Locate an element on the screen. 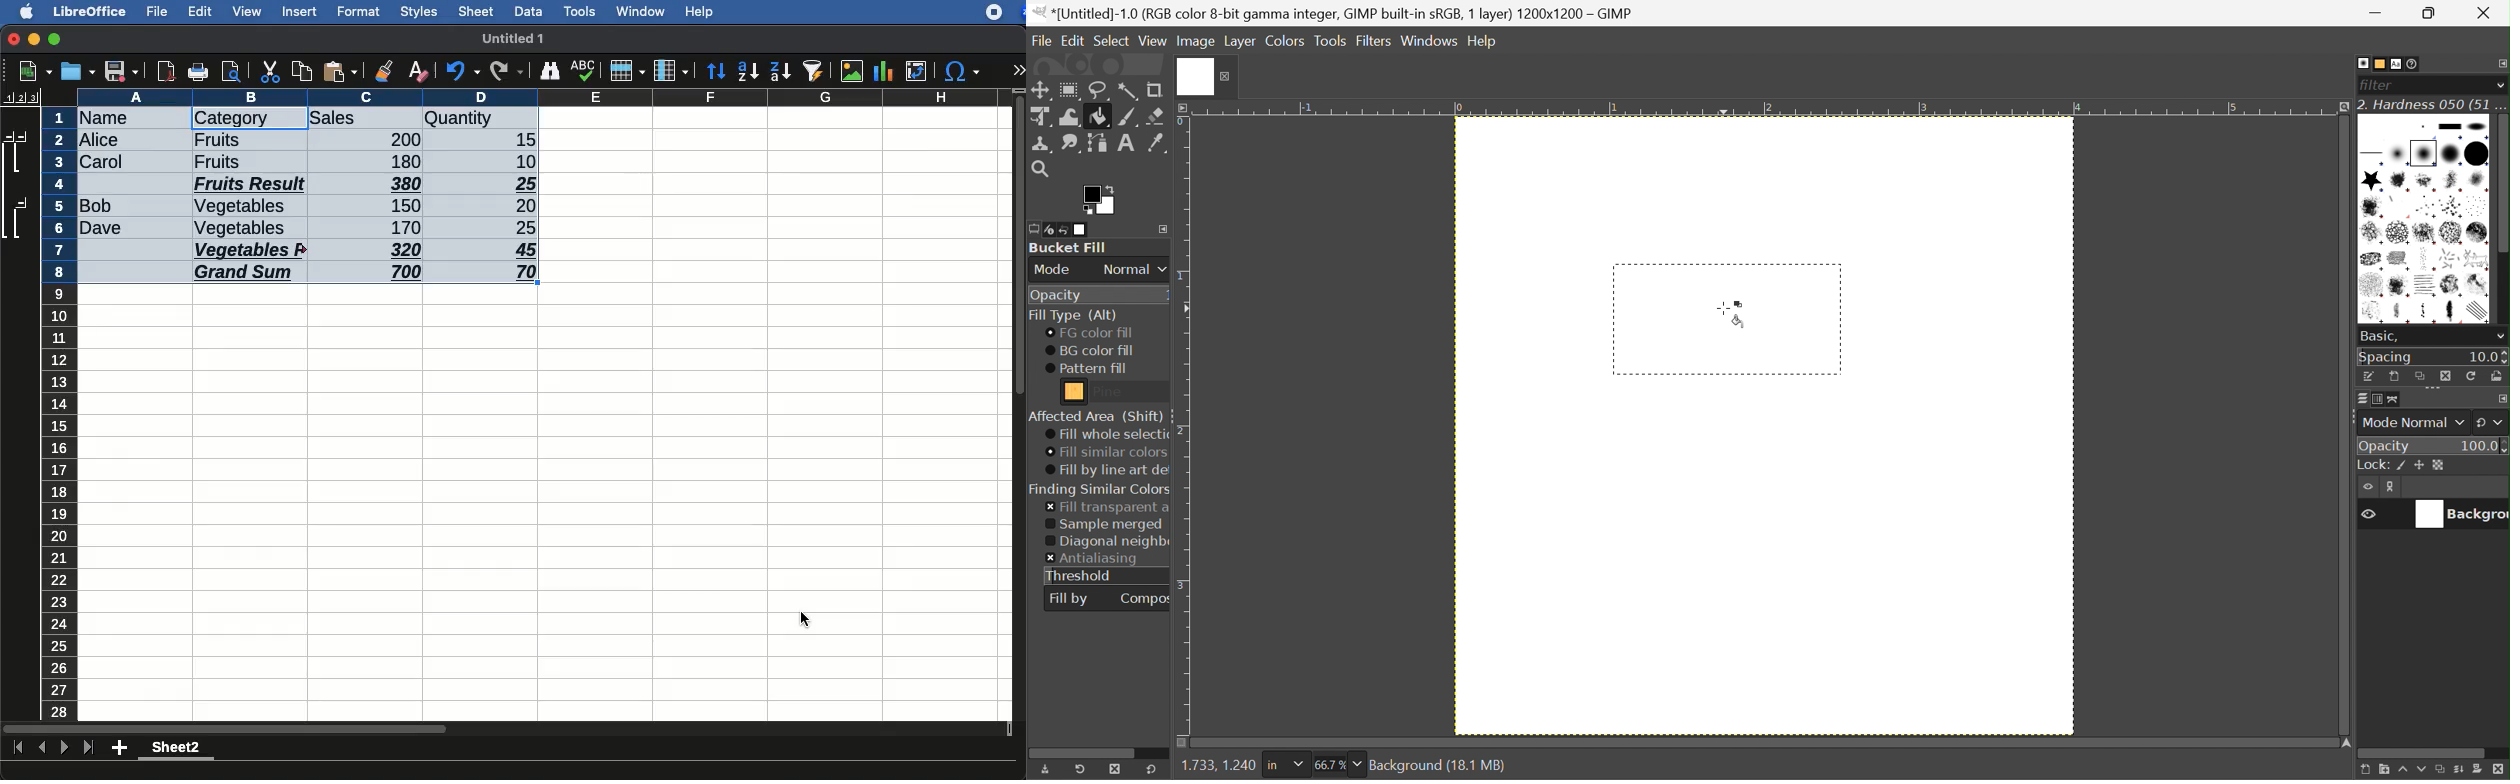 The image size is (2520, 784). undo is located at coordinates (463, 71).